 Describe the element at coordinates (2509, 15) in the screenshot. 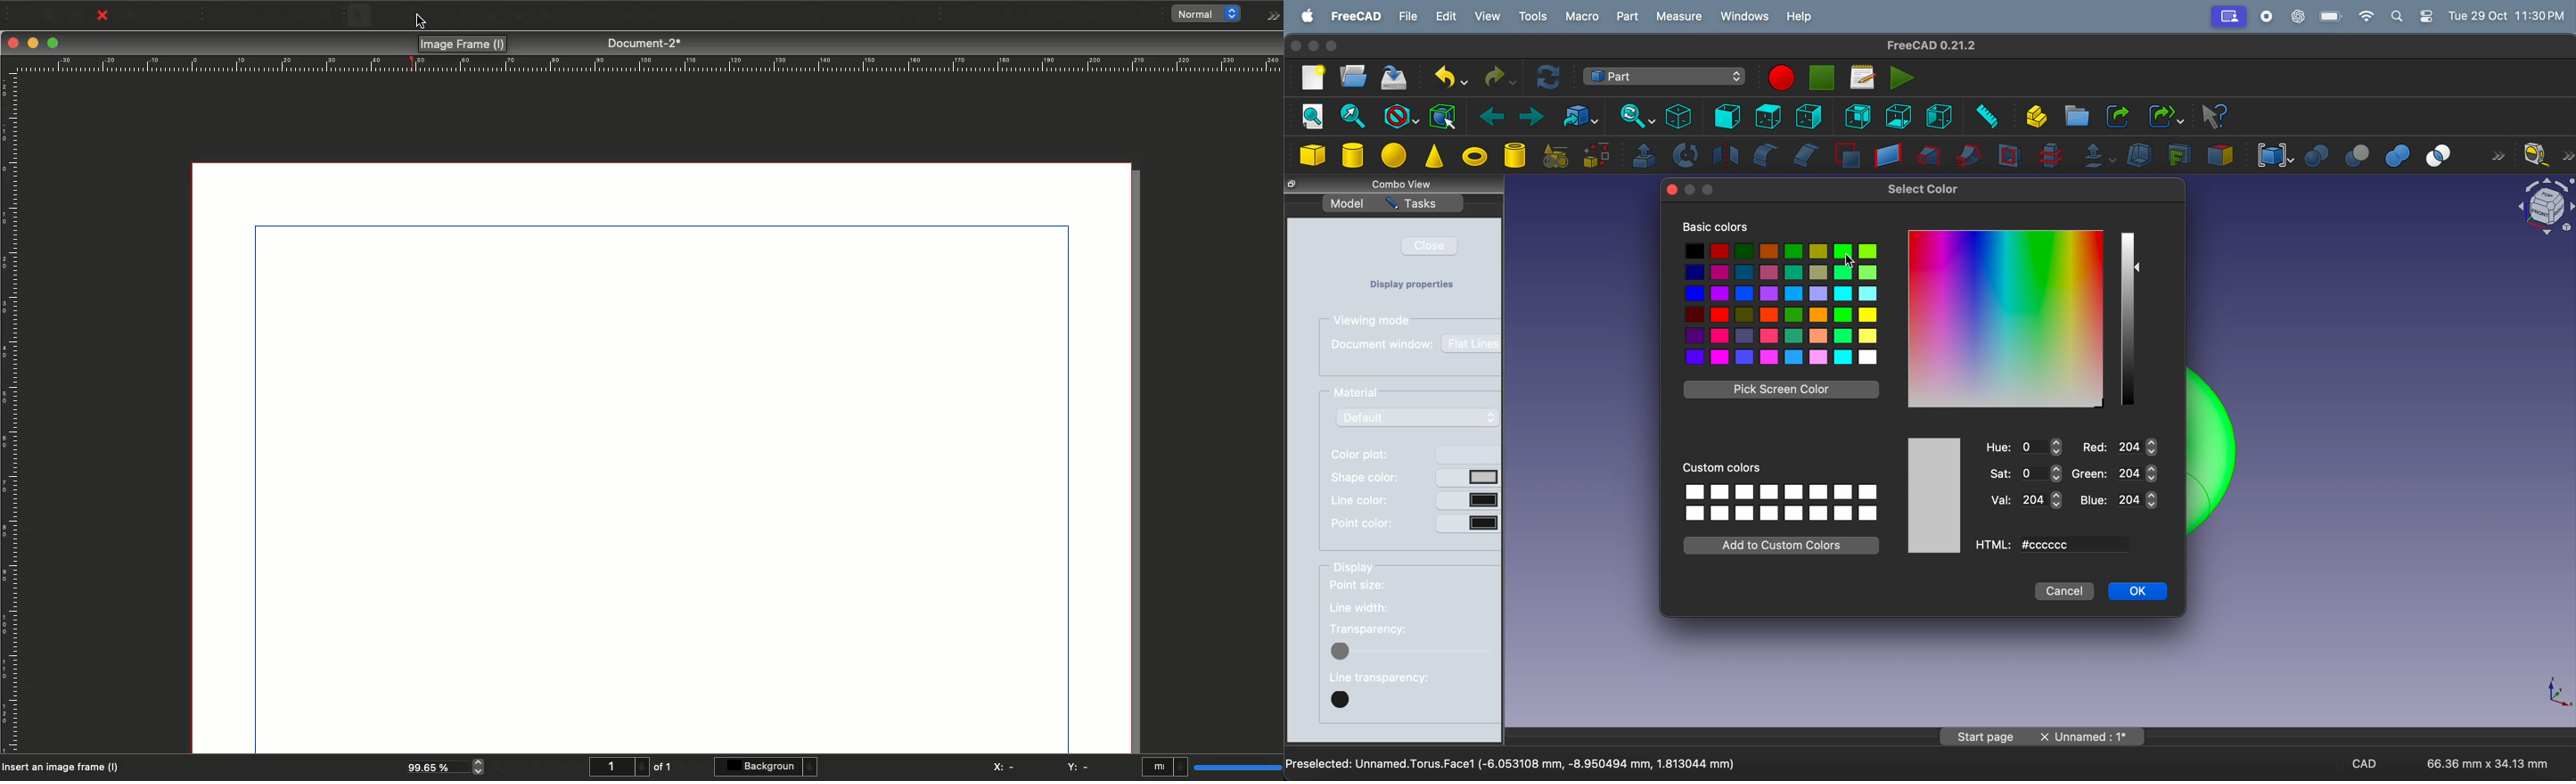

I see `time and date` at that location.